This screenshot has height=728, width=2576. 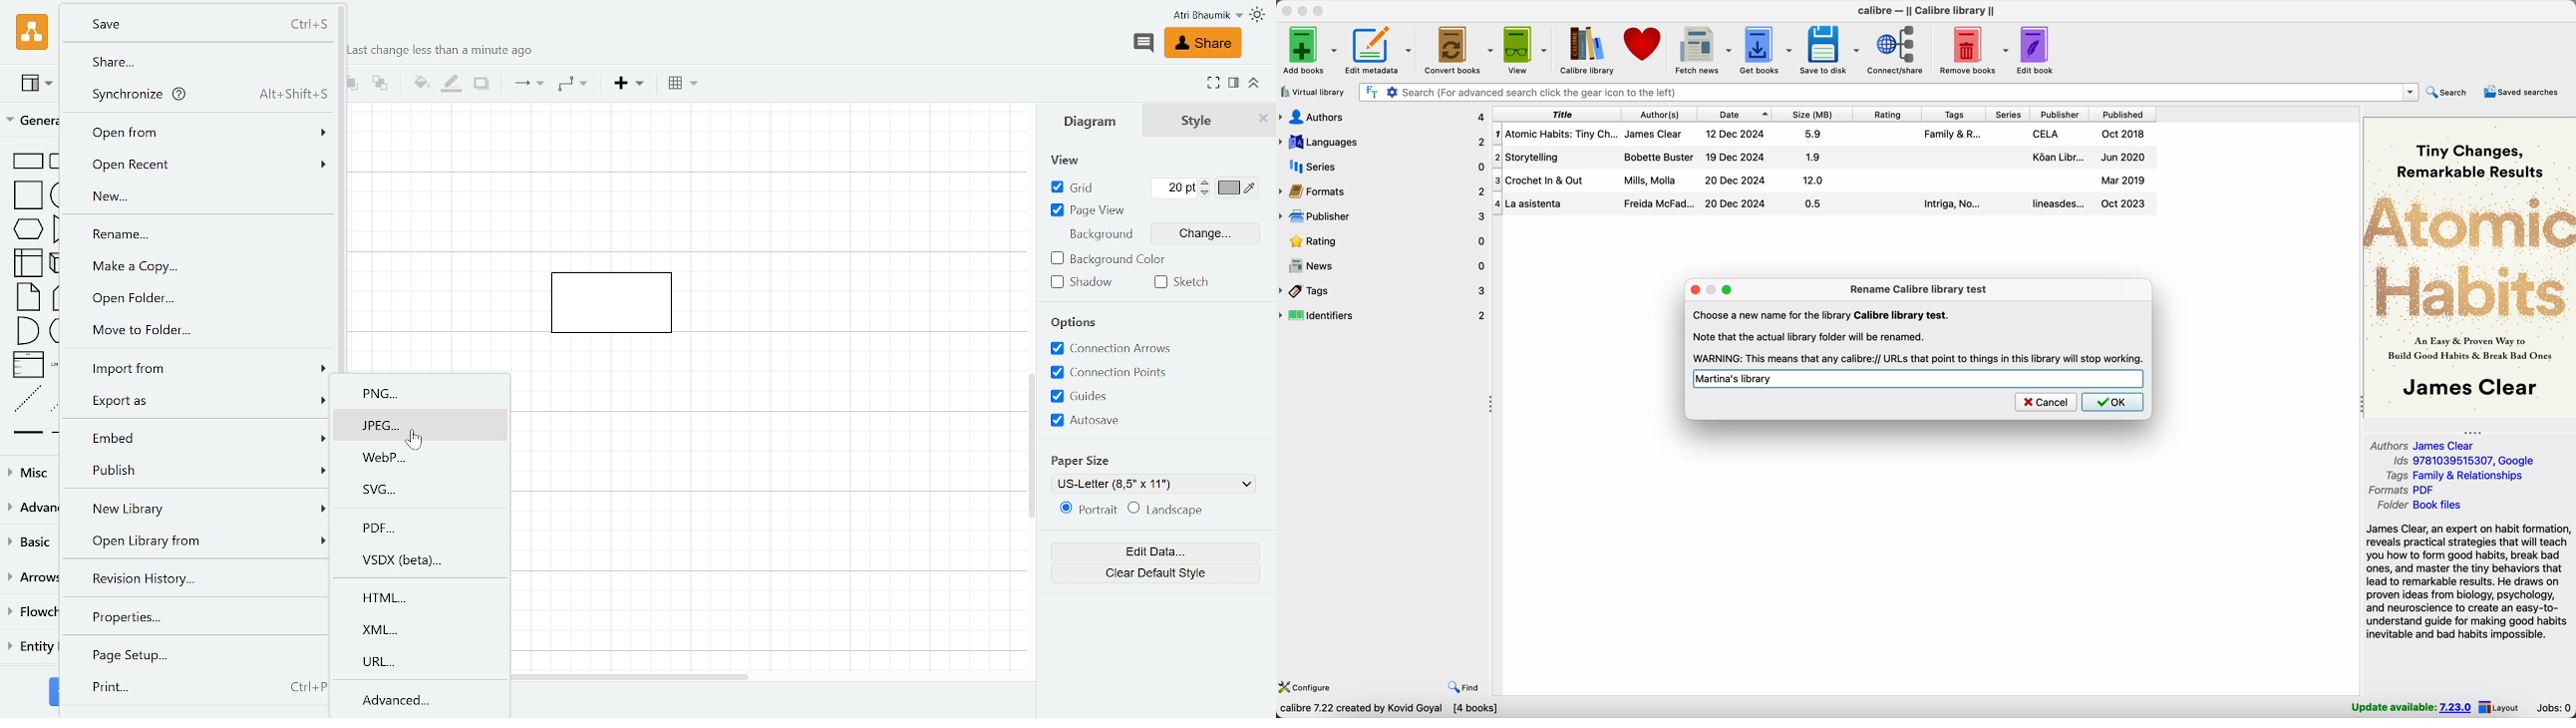 What do you see at coordinates (198, 509) in the screenshot?
I see `New library` at bounding box center [198, 509].